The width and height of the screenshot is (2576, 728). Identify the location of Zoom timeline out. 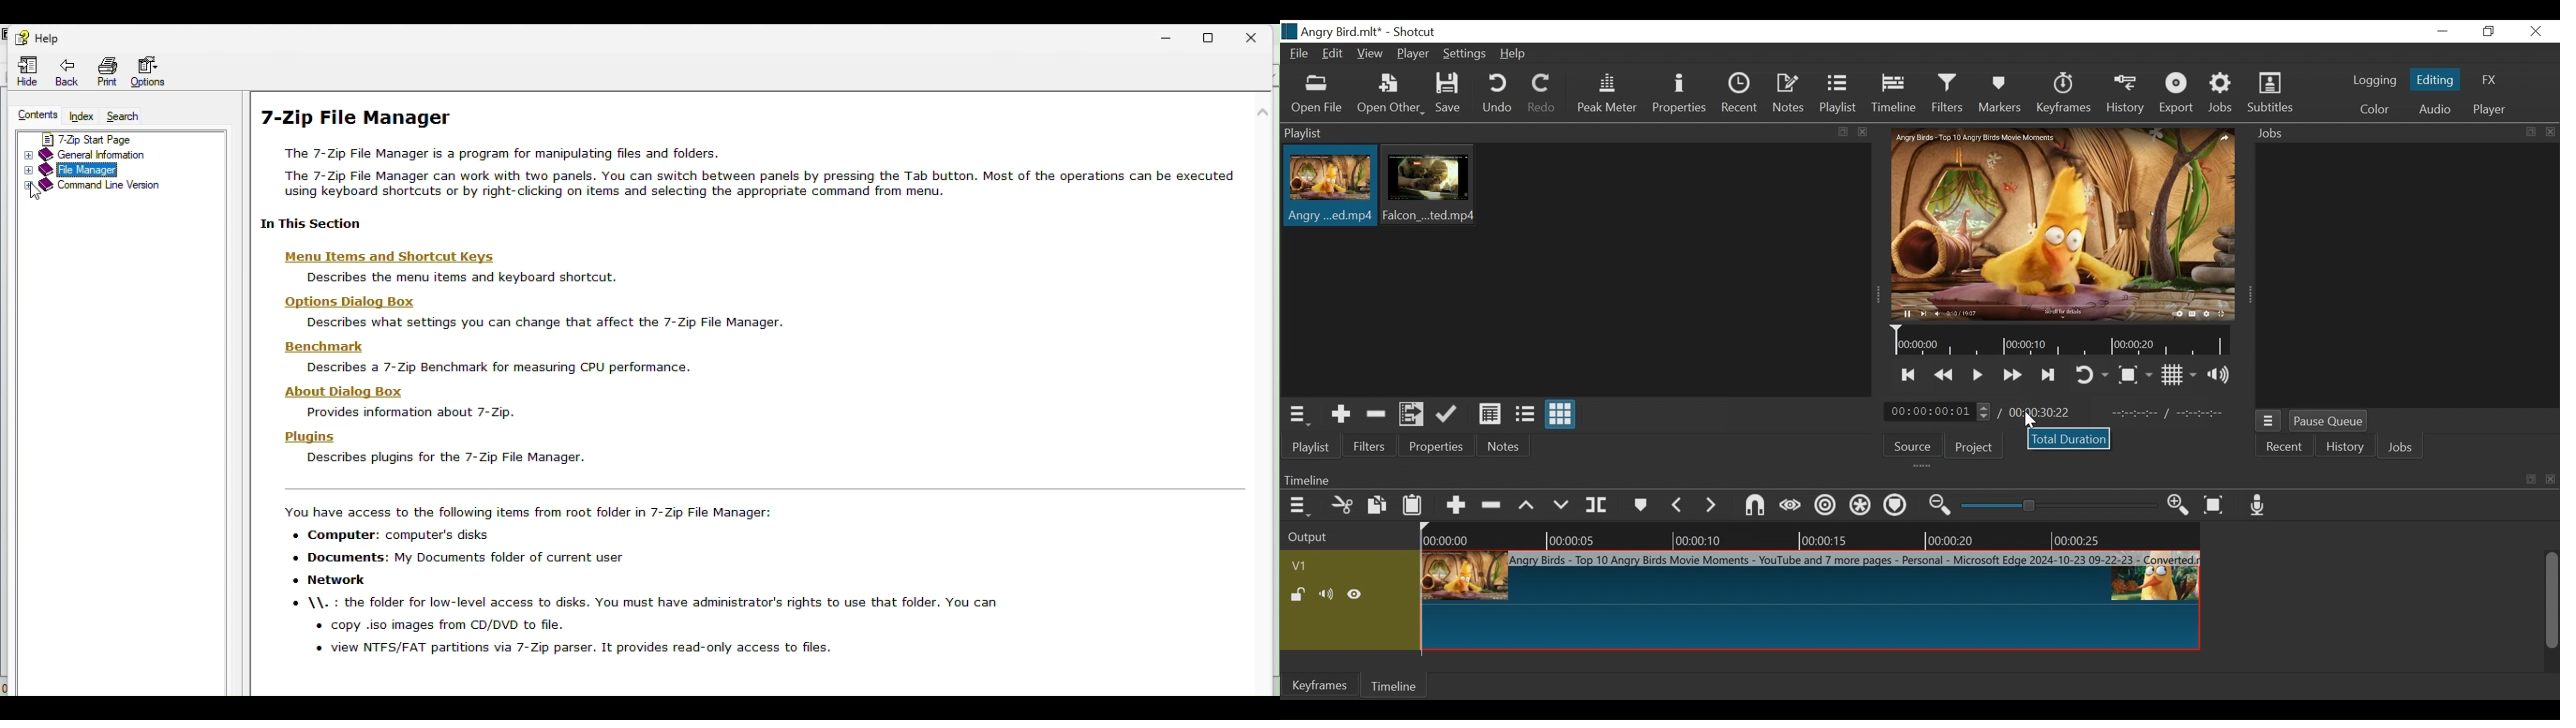
(1939, 506).